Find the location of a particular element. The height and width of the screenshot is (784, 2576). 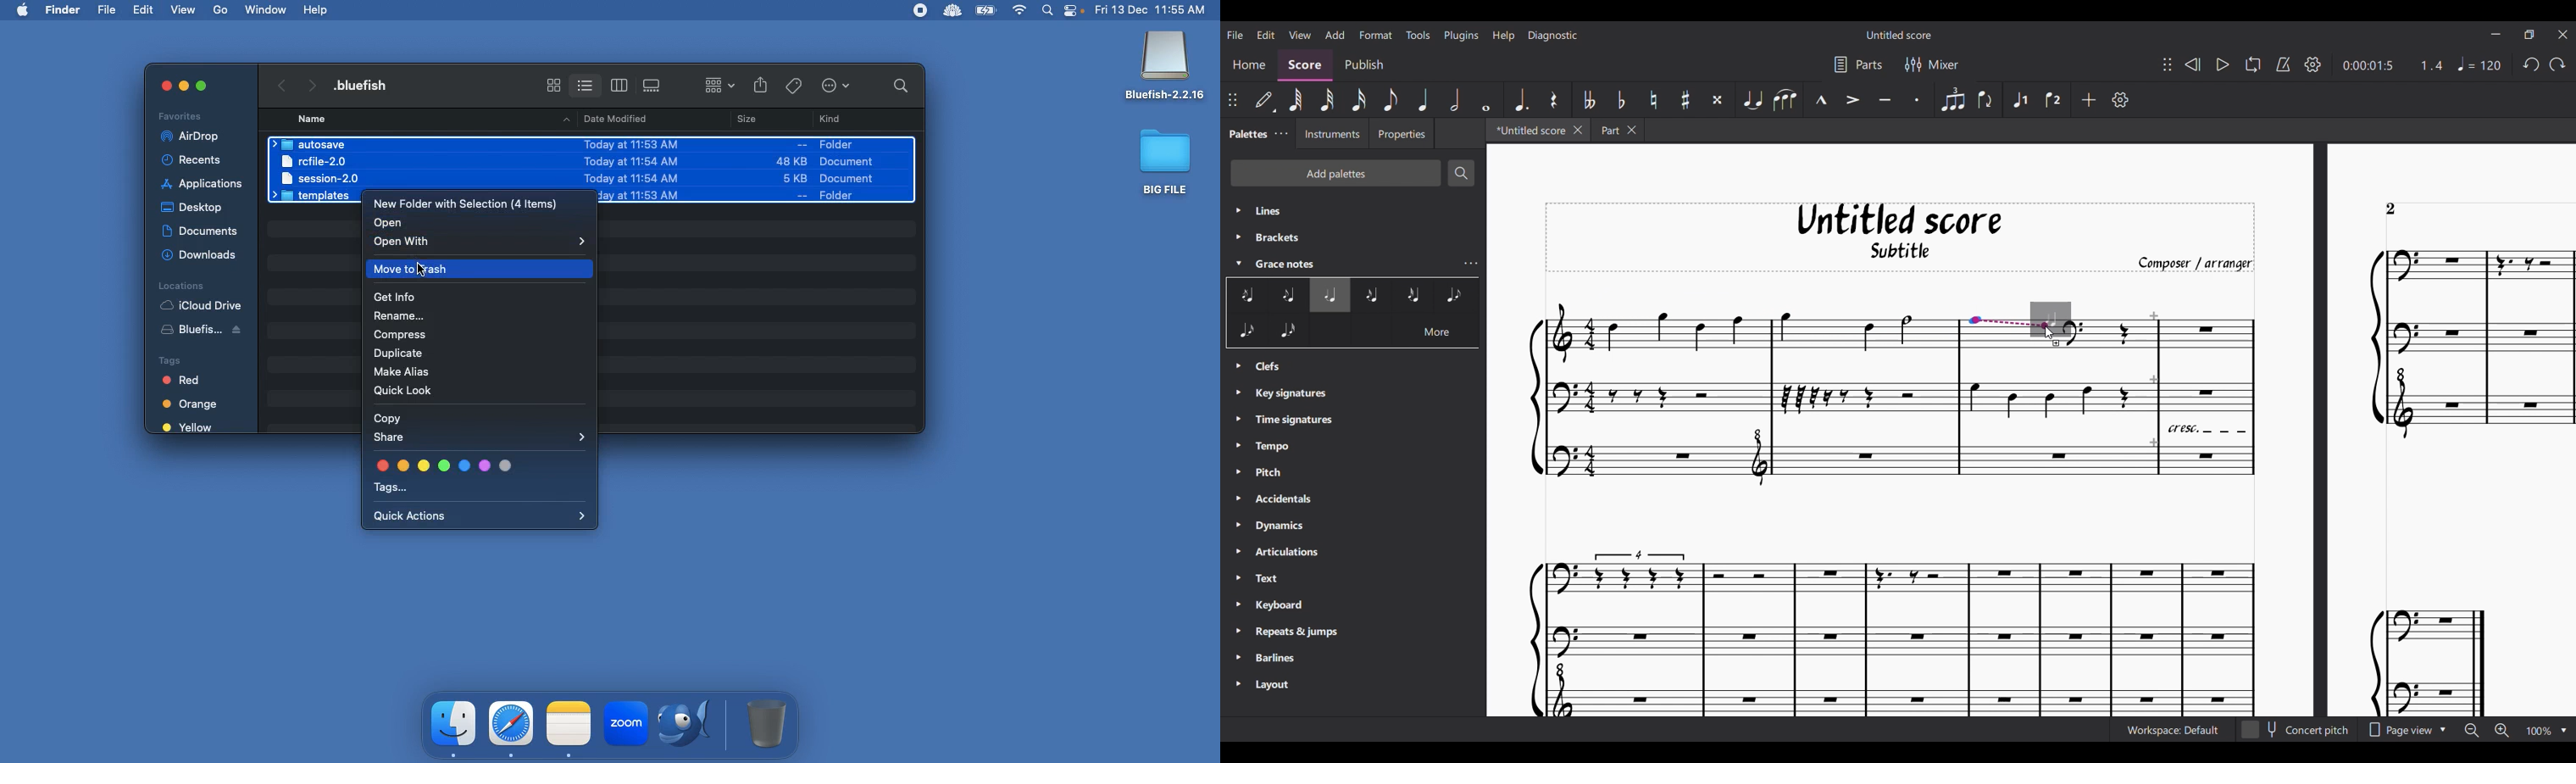

Help menu is located at coordinates (1504, 35).